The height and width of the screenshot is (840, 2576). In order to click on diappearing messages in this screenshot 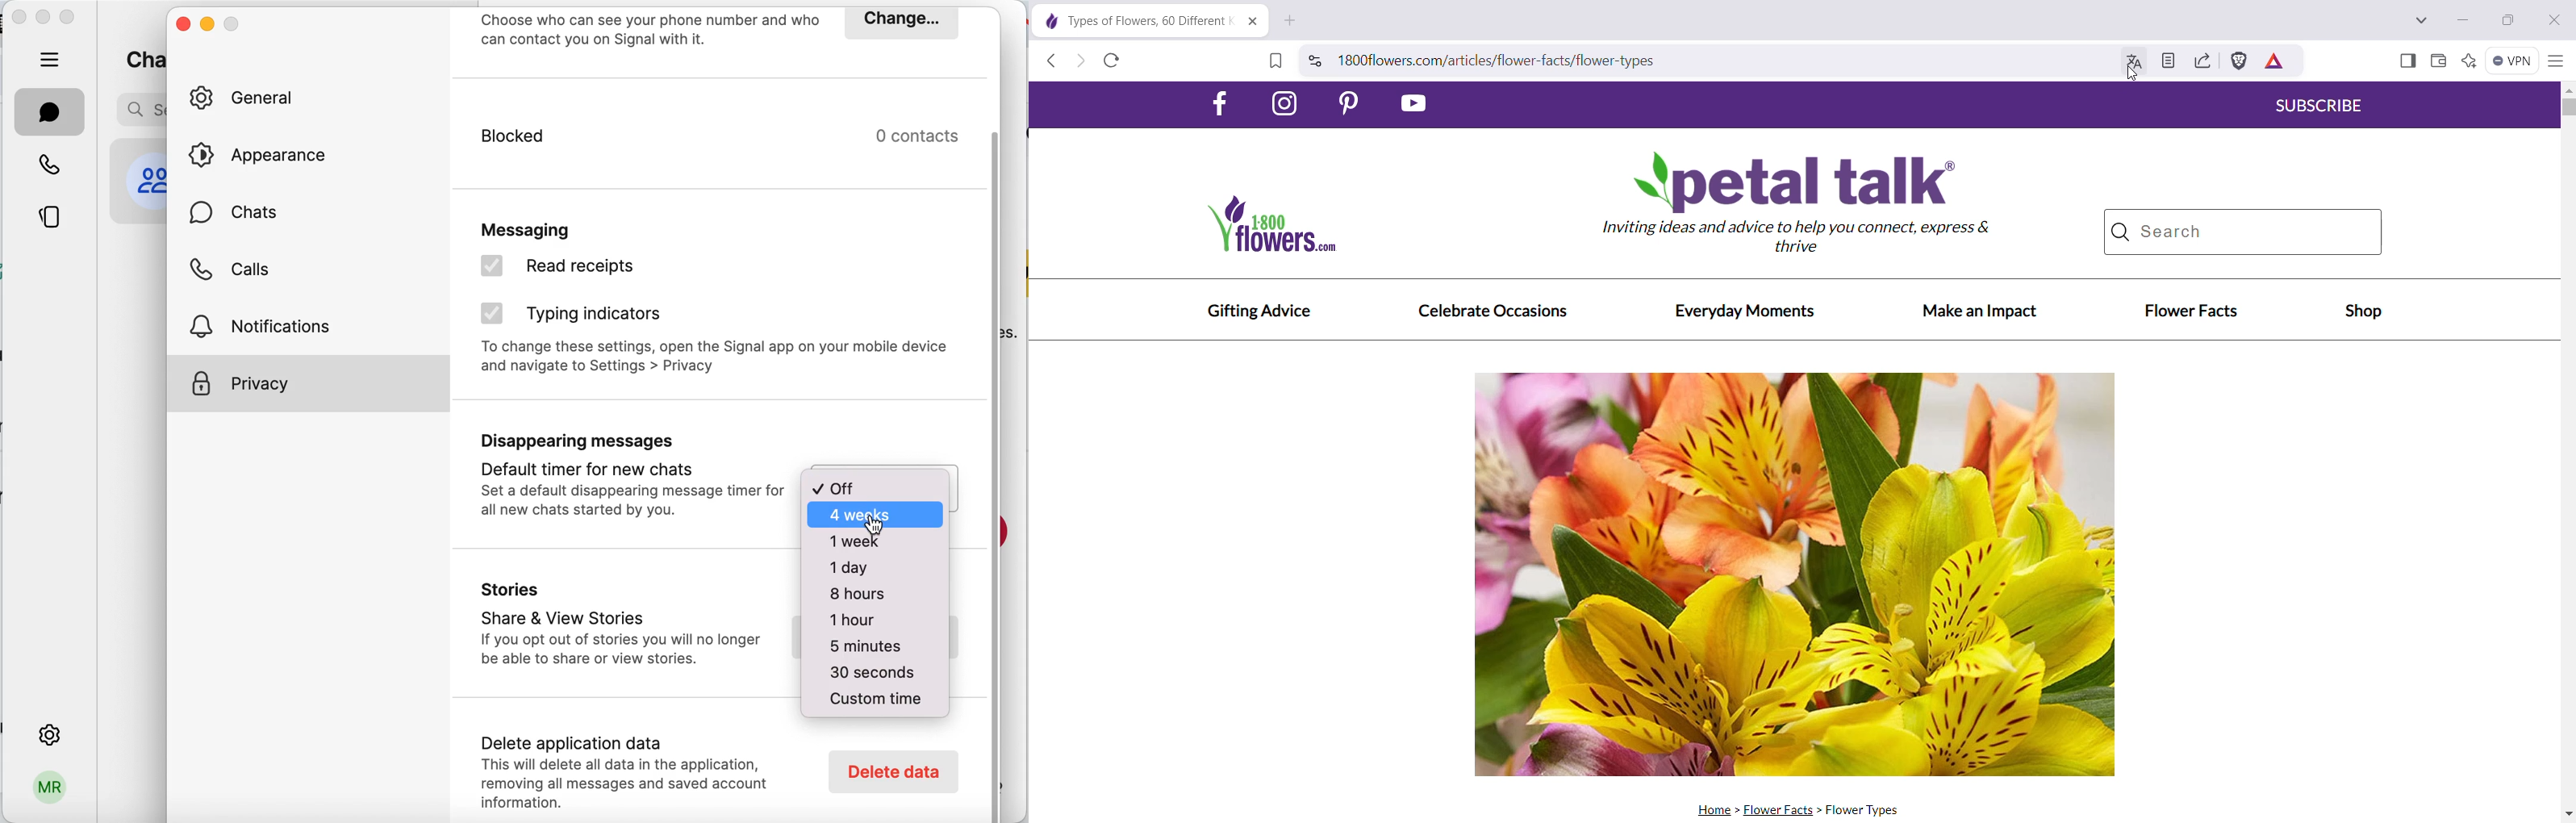, I will do `click(628, 479)`.